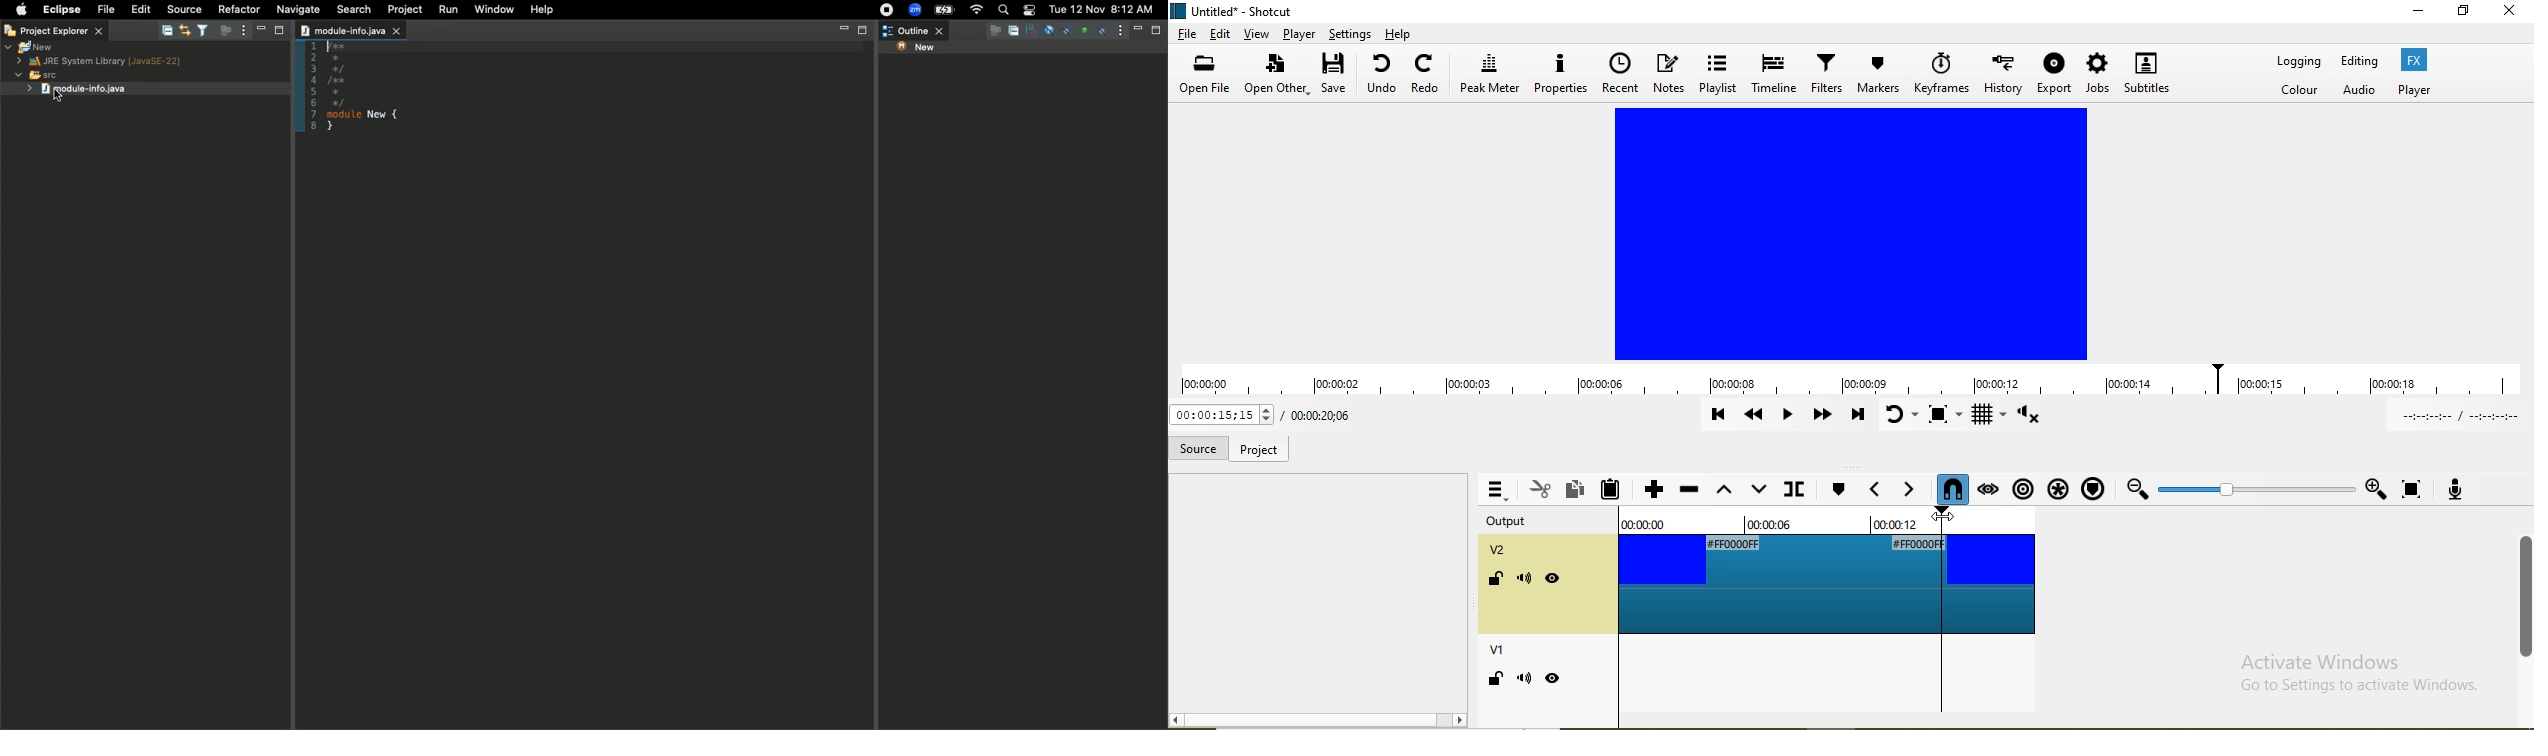  Describe the element at coordinates (1495, 490) in the screenshot. I see `Timeline menu` at that location.